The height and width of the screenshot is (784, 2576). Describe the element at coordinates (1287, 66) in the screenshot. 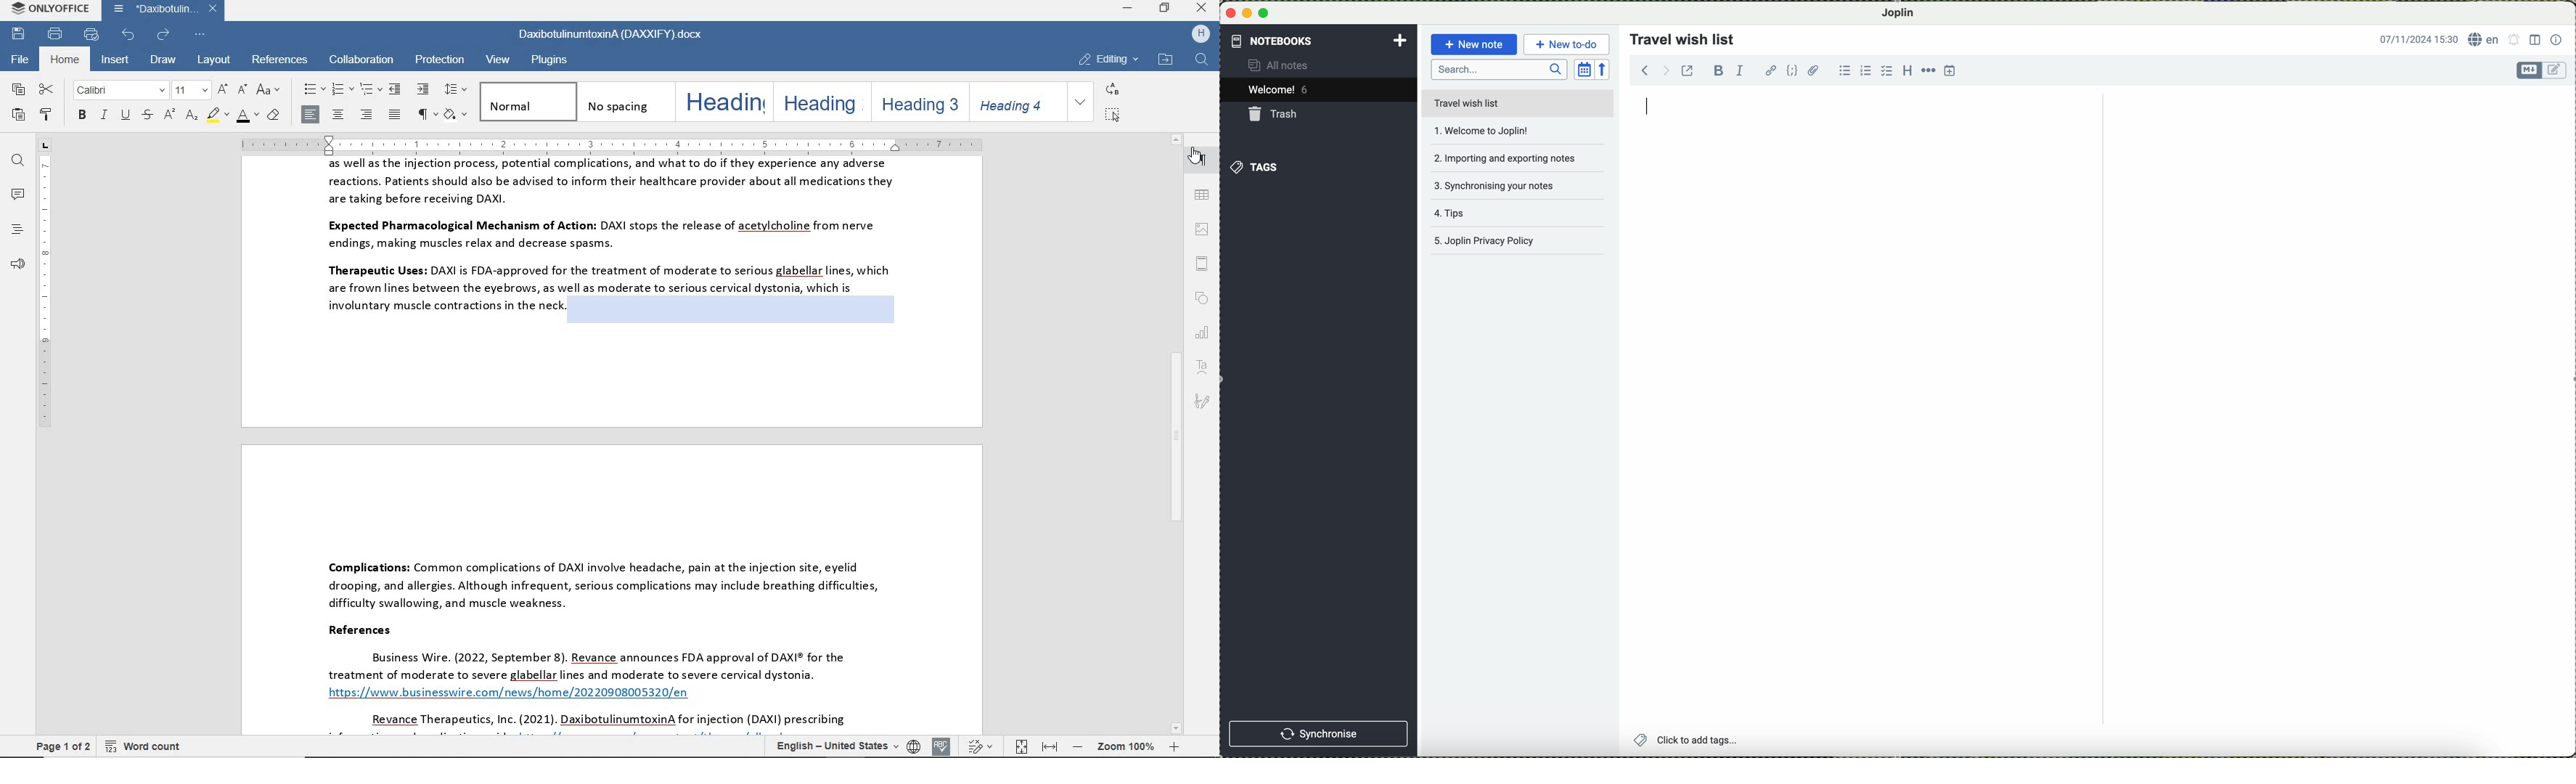

I see `all notes` at that location.